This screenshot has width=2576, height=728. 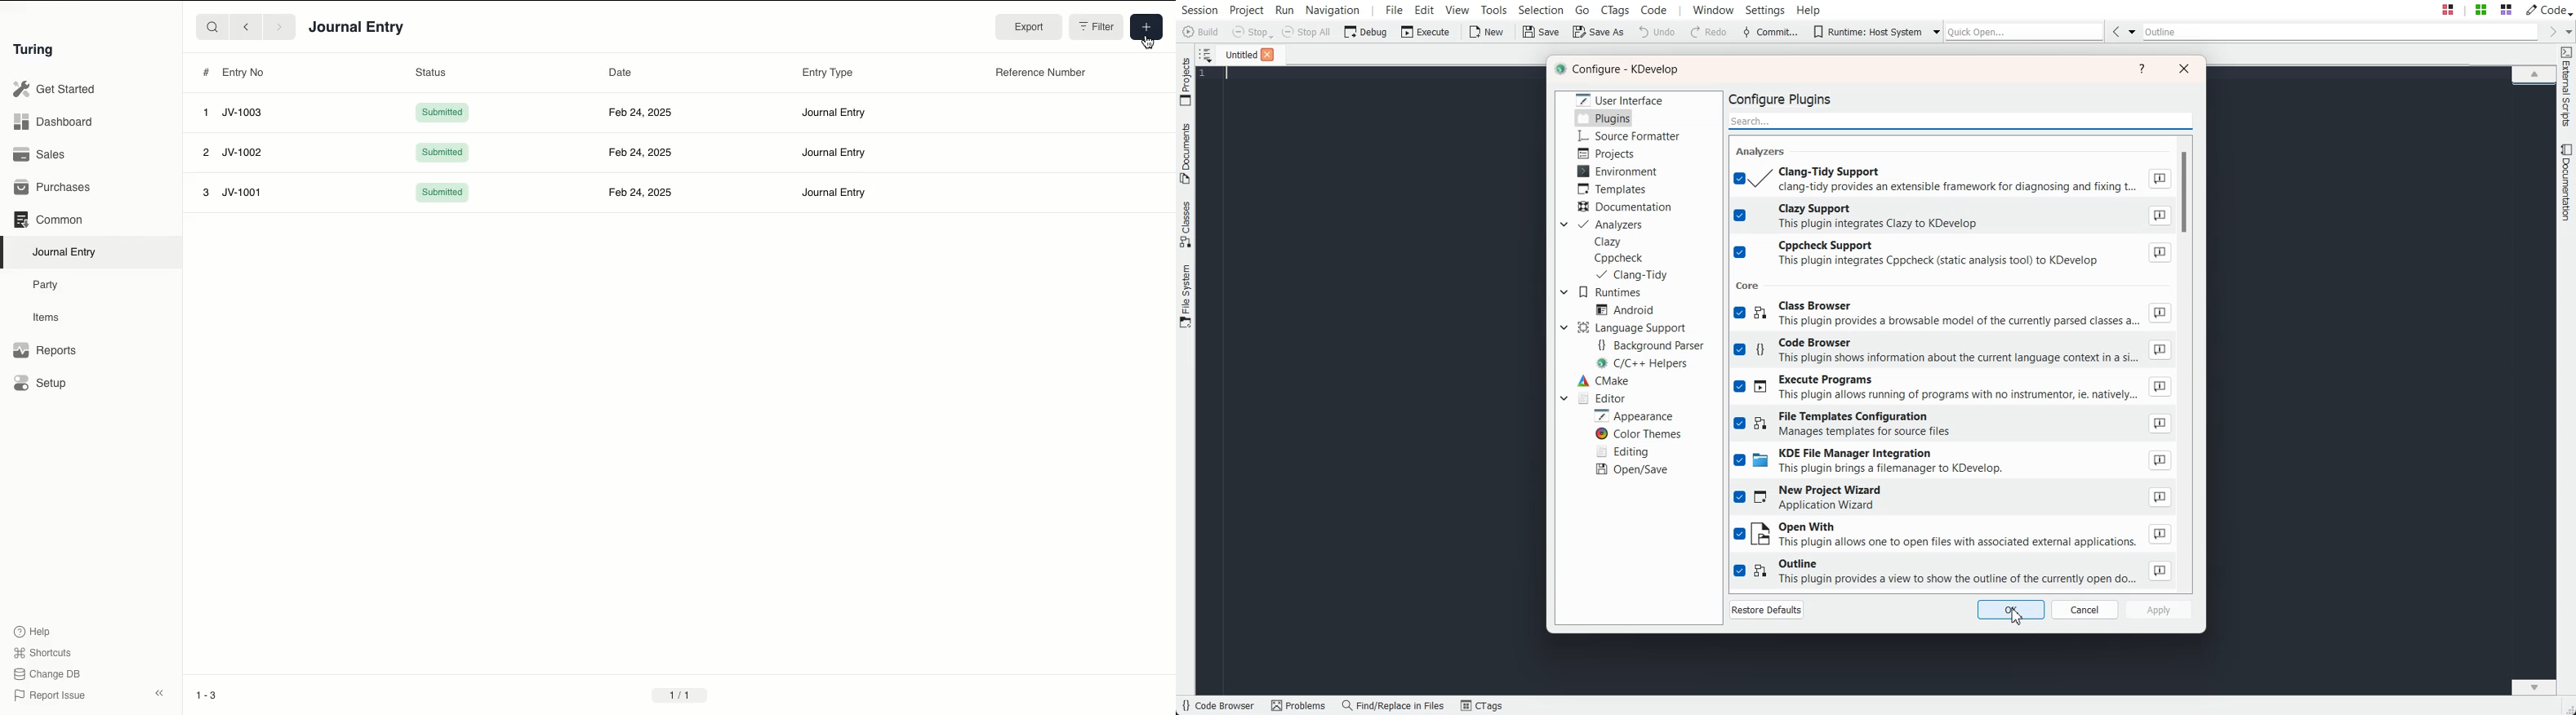 I want to click on JV-1001, so click(x=242, y=193).